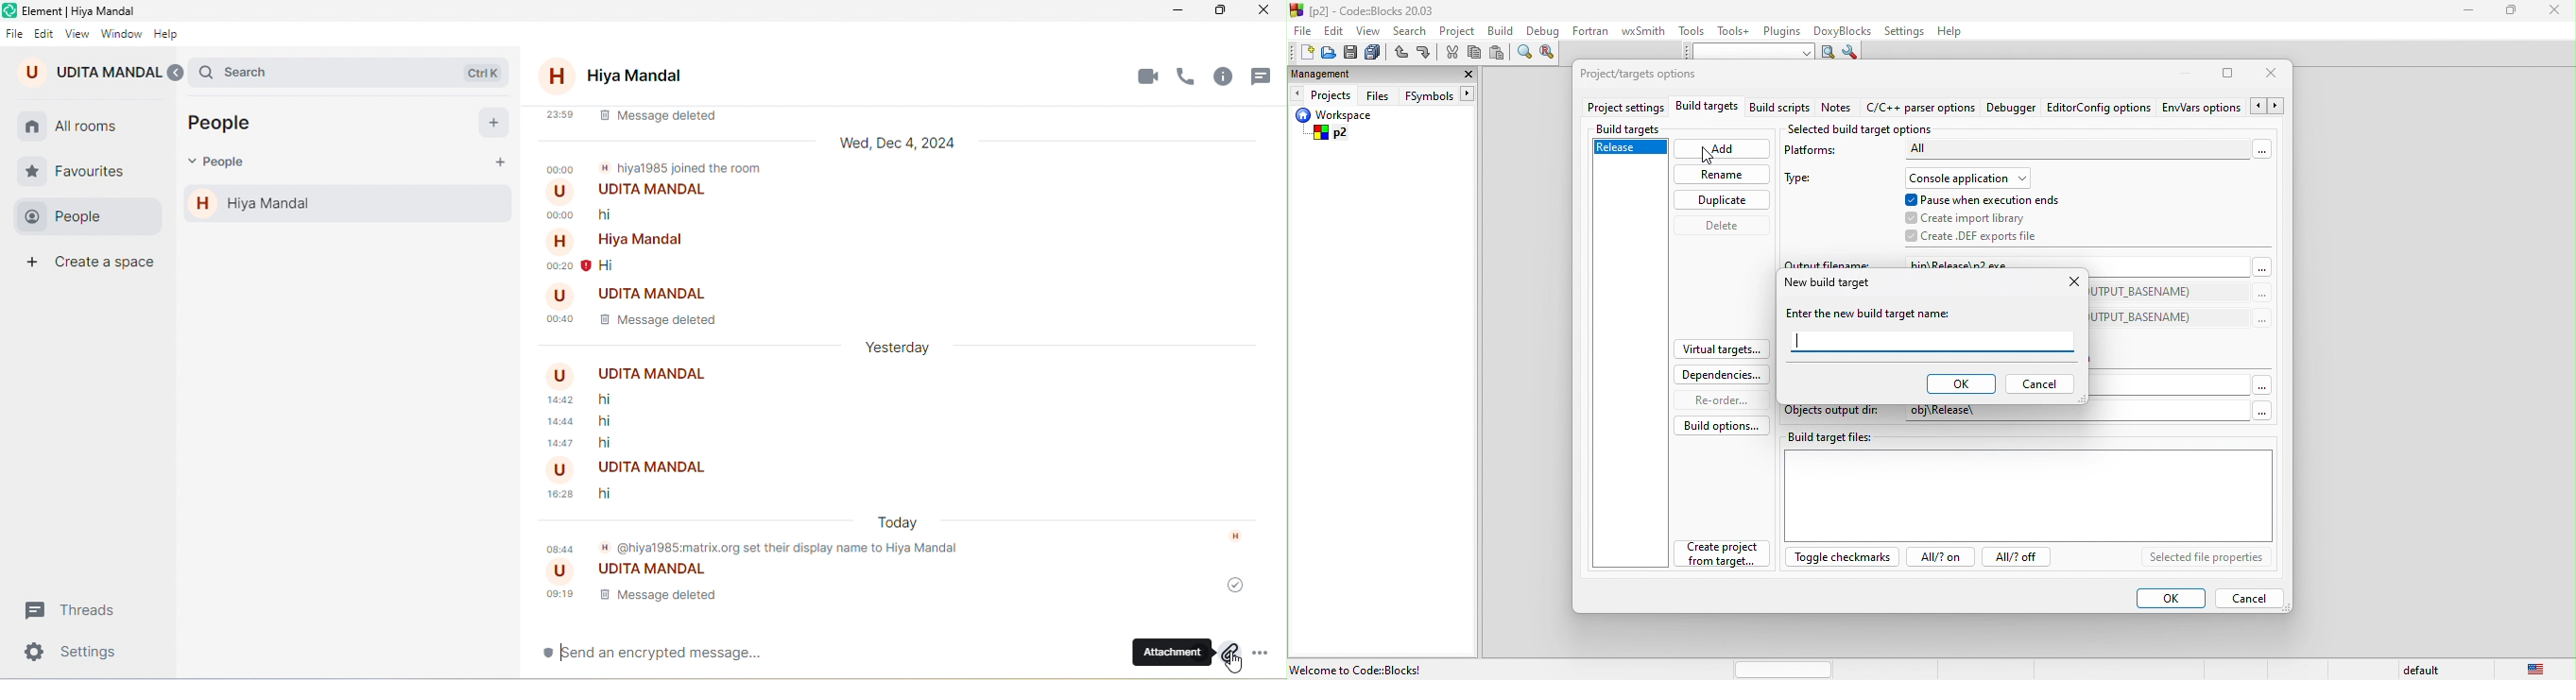  What do you see at coordinates (2558, 13) in the screenshot?
I see `close` at bounding box center [2558, 13].